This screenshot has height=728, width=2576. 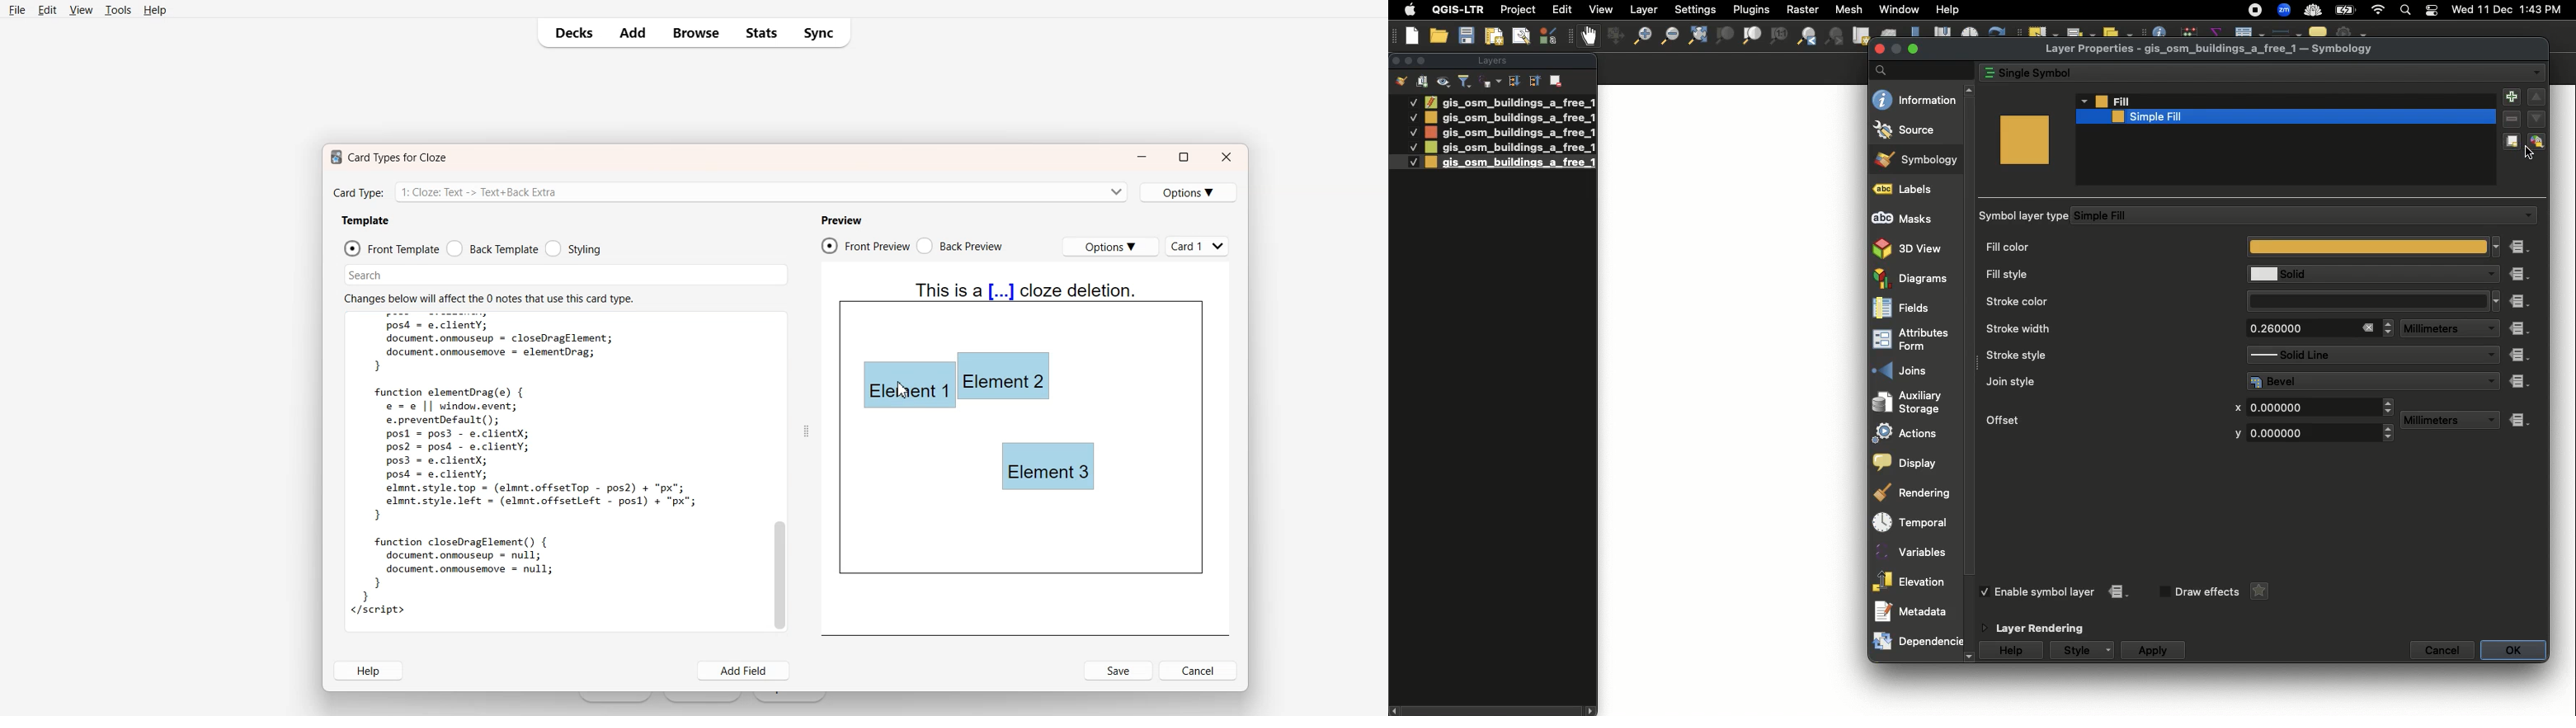 What do you see at coordinates (1491, 82) in the screenshot?
I see `Filter legend by expression` at bounding box center [1491, 82].